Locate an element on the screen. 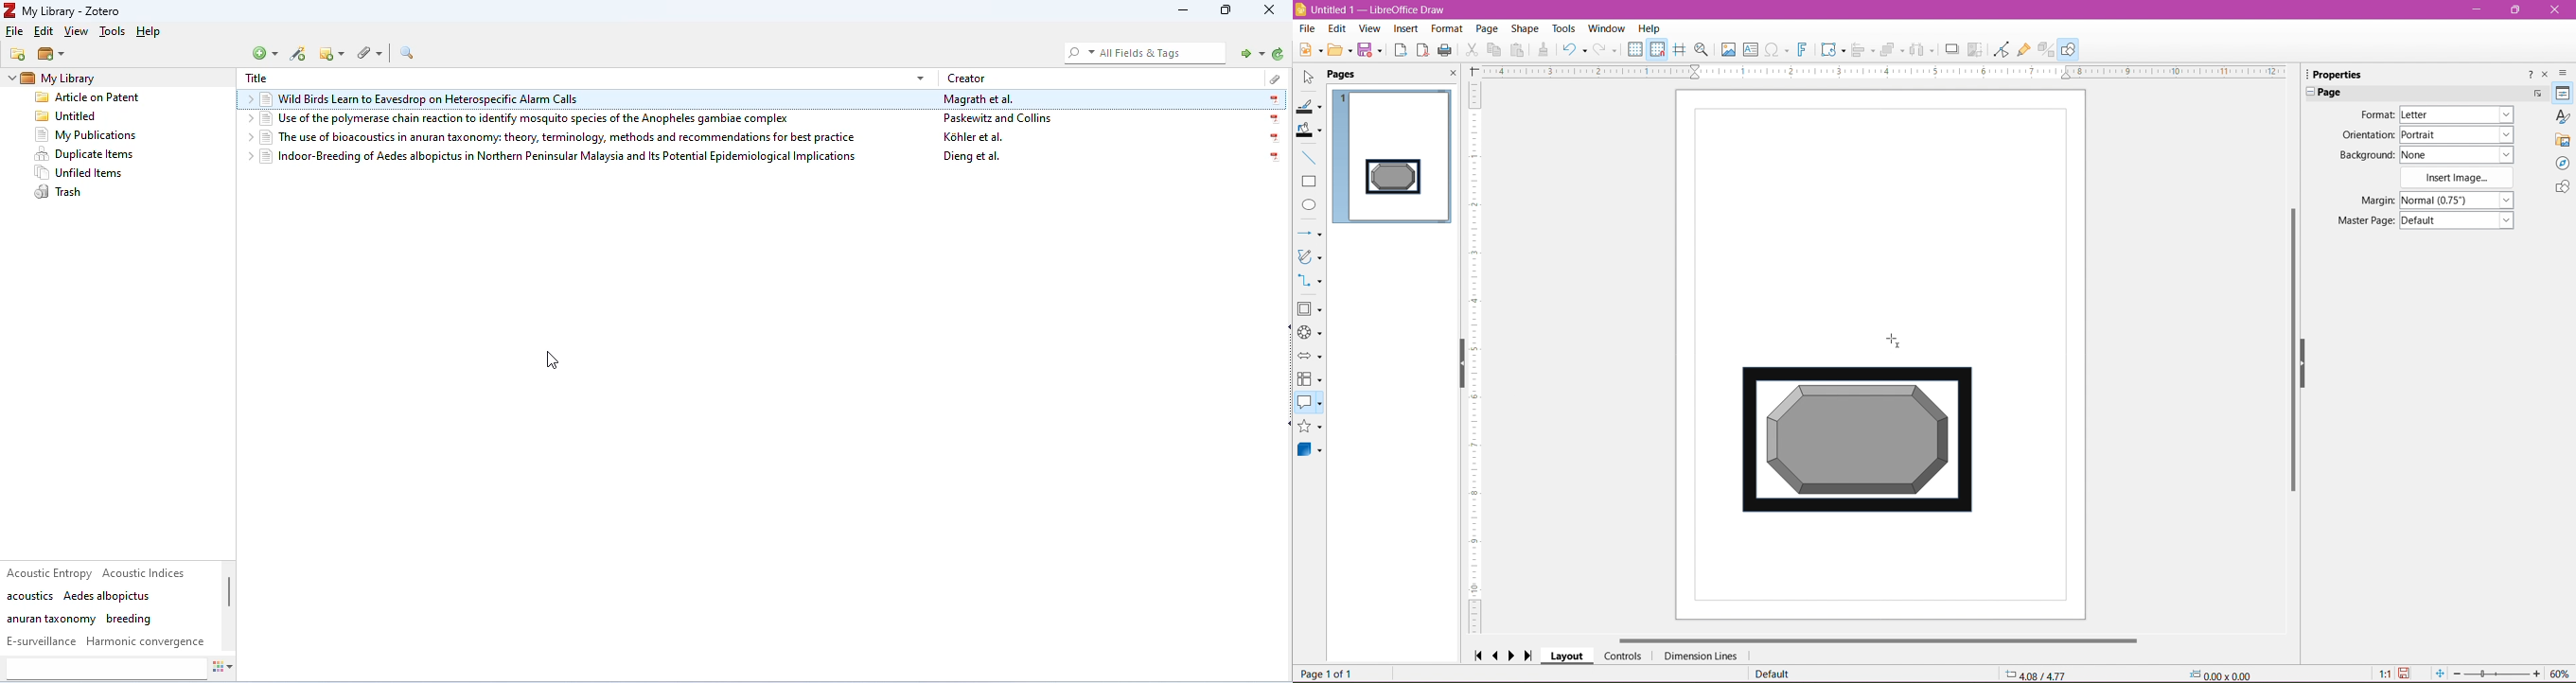  Shapes is located at coordinates (2561, 188).